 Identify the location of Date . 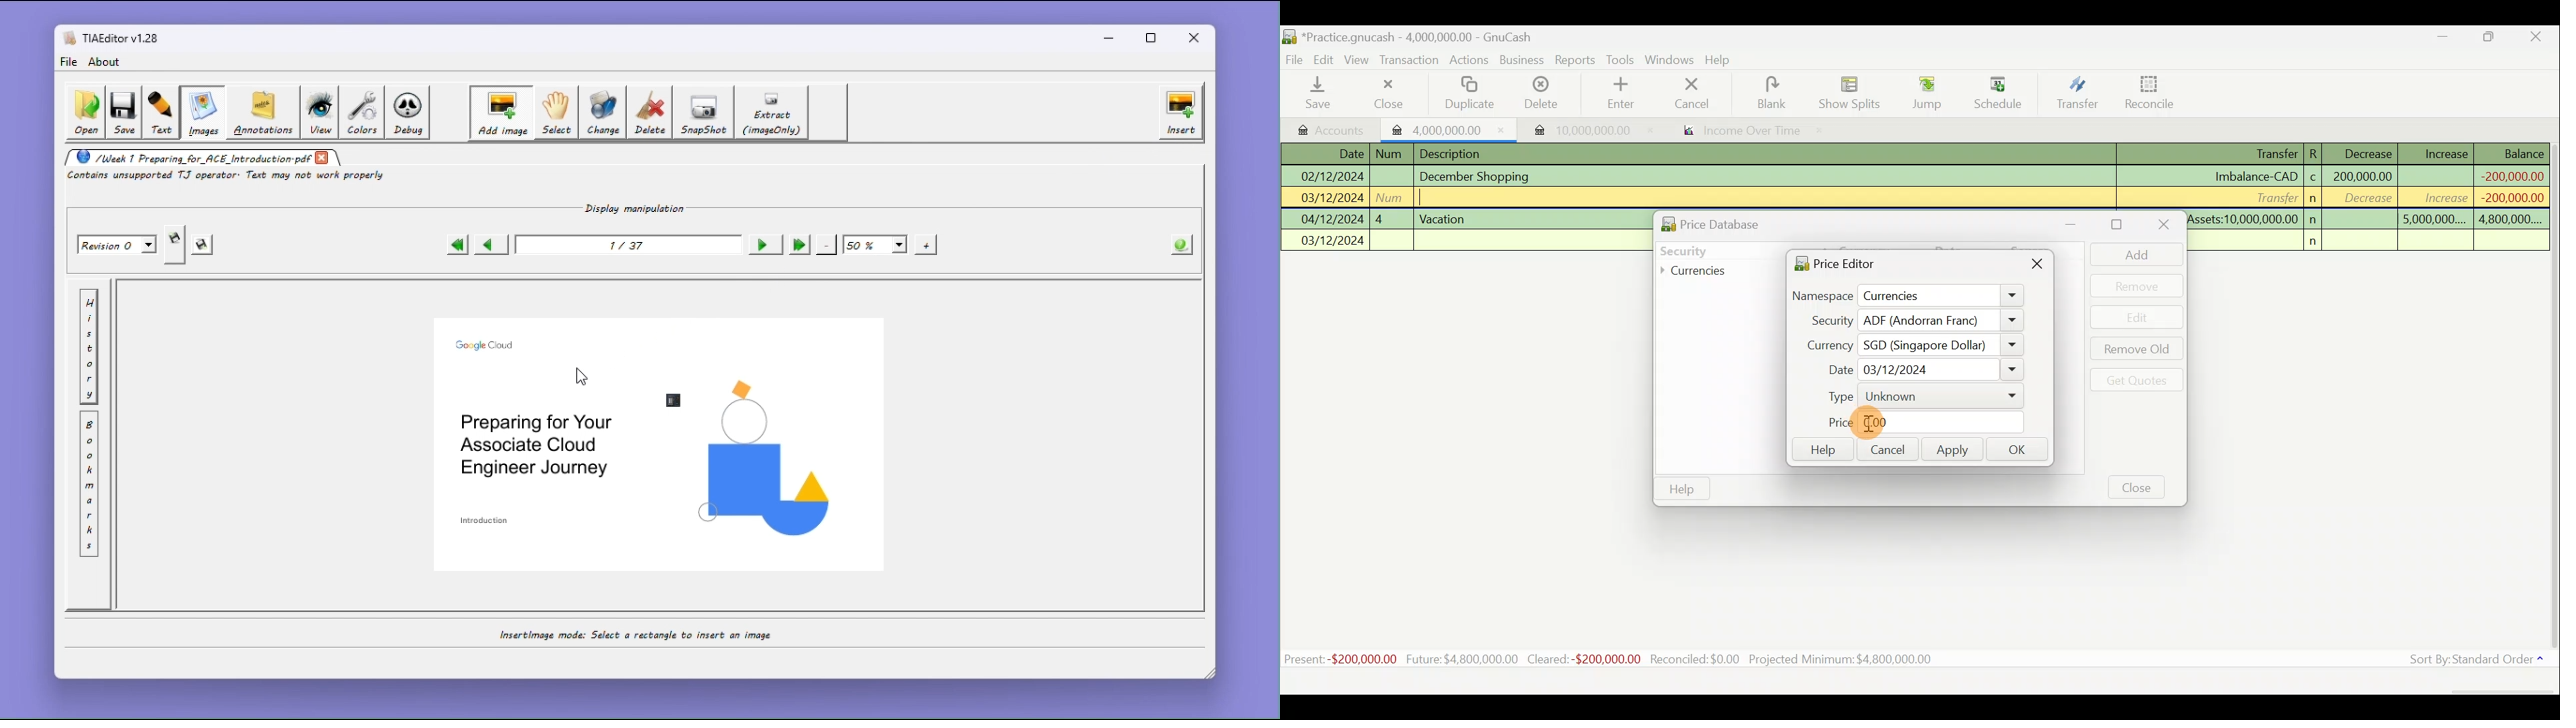
(1342, 153).